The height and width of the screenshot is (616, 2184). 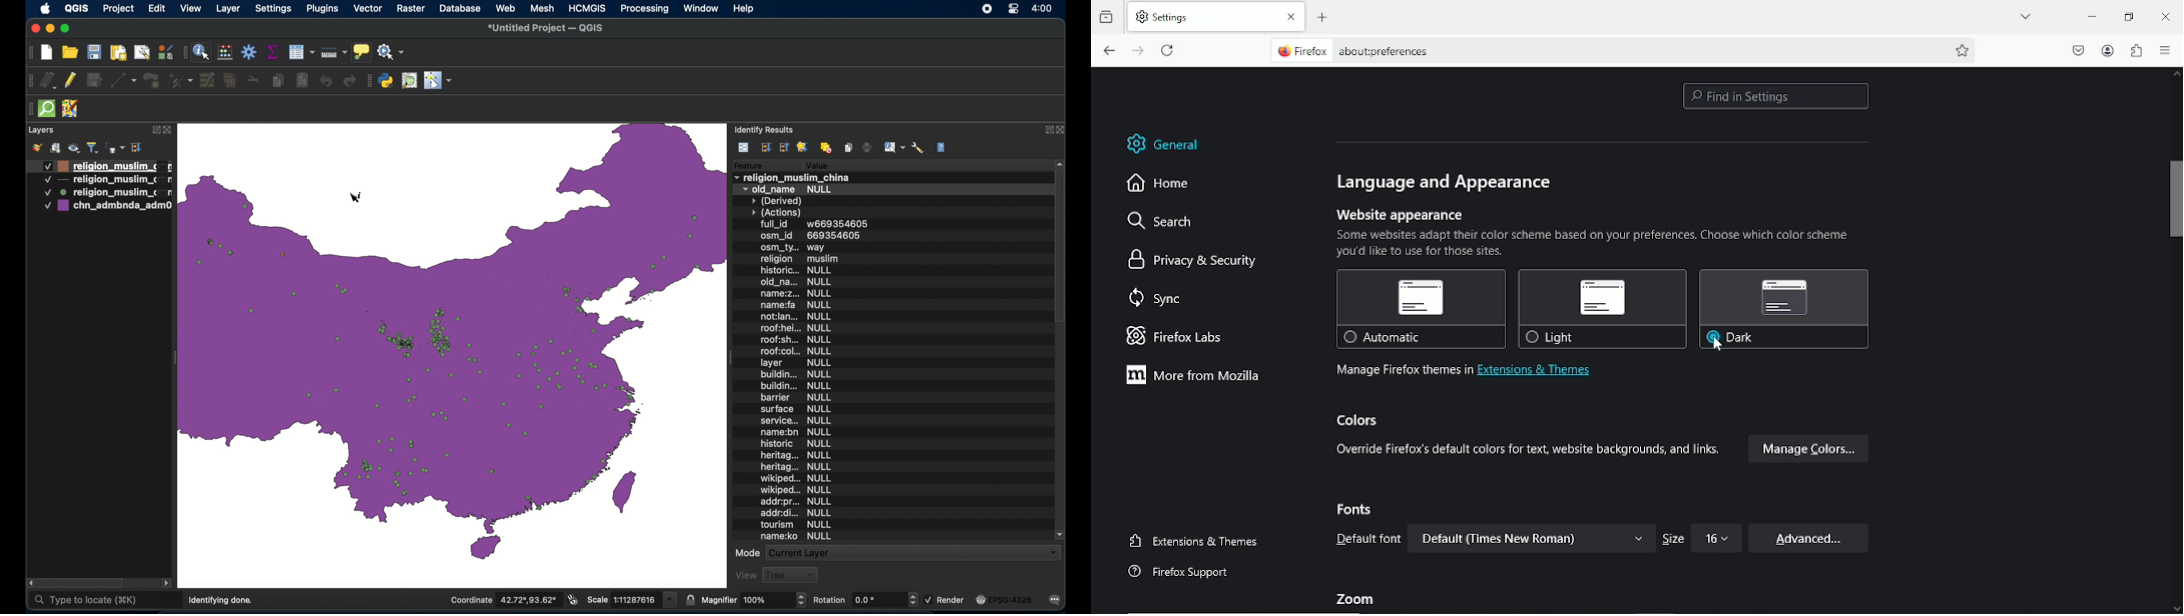 I want to click on mesh, so click(x=543, y=7).